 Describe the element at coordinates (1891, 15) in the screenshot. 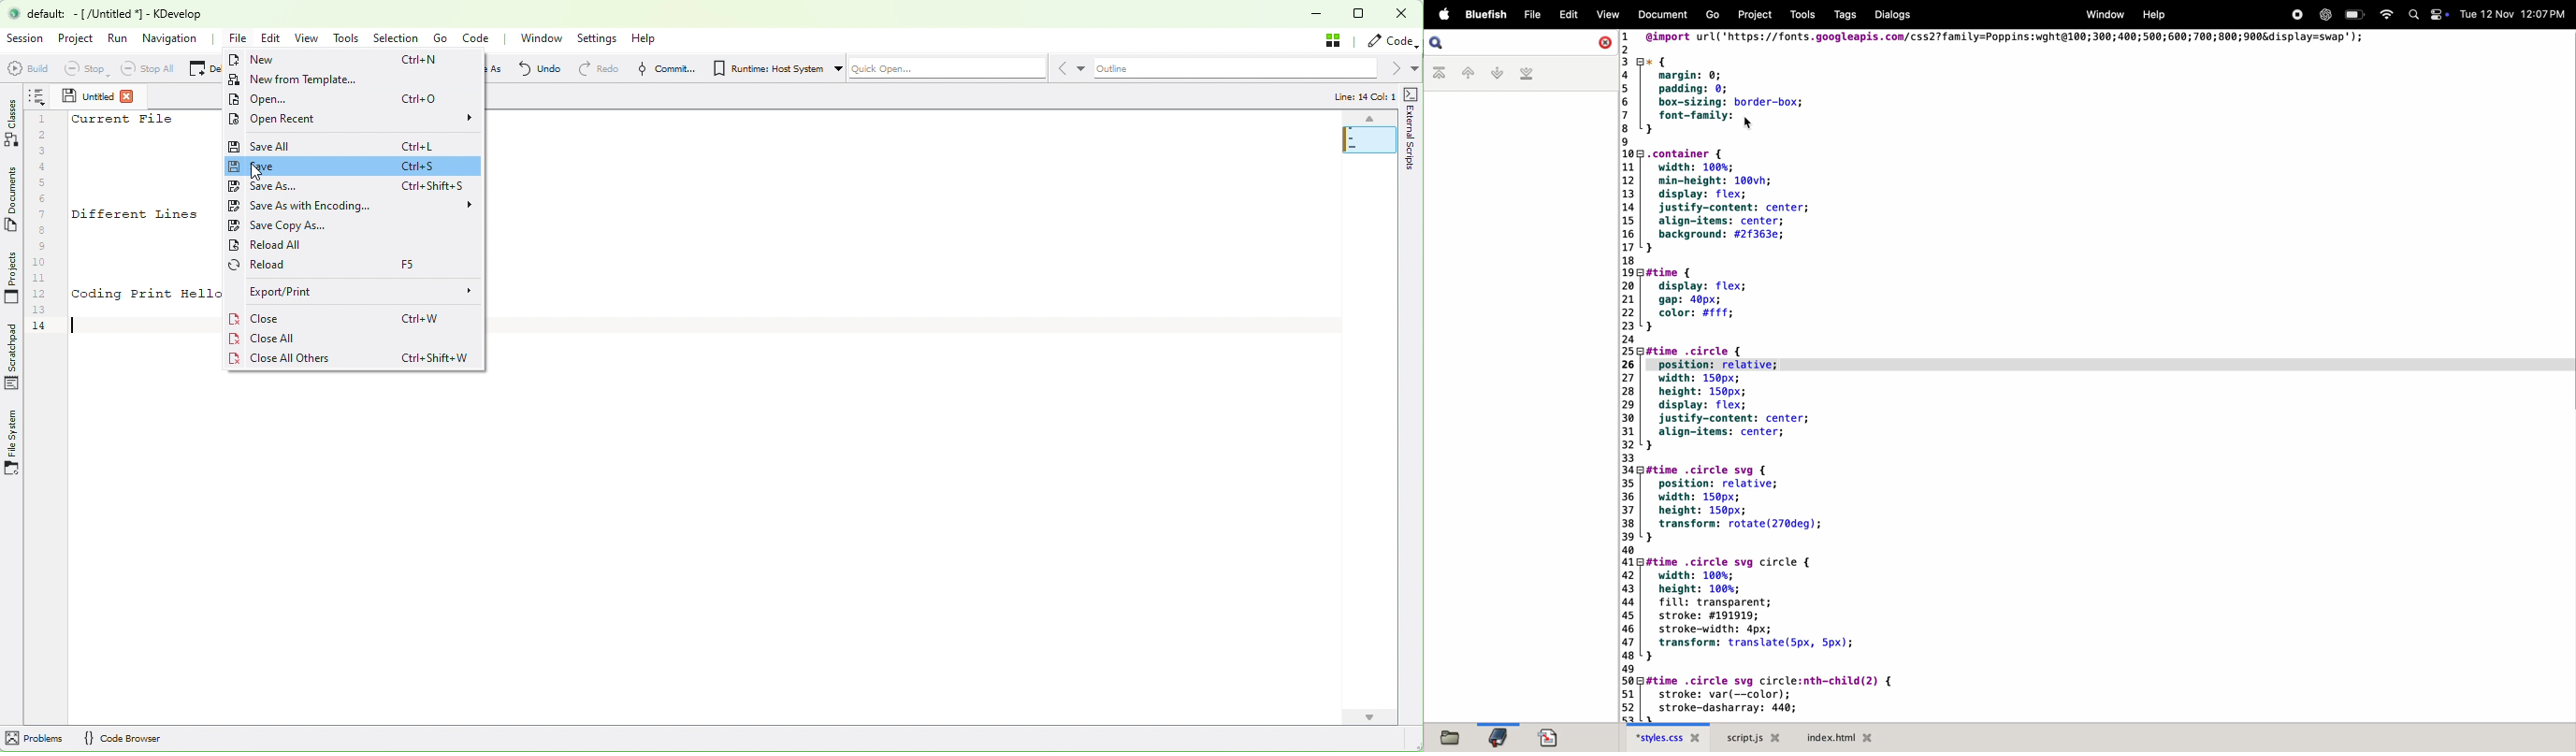

I see `dialogs` at that location.